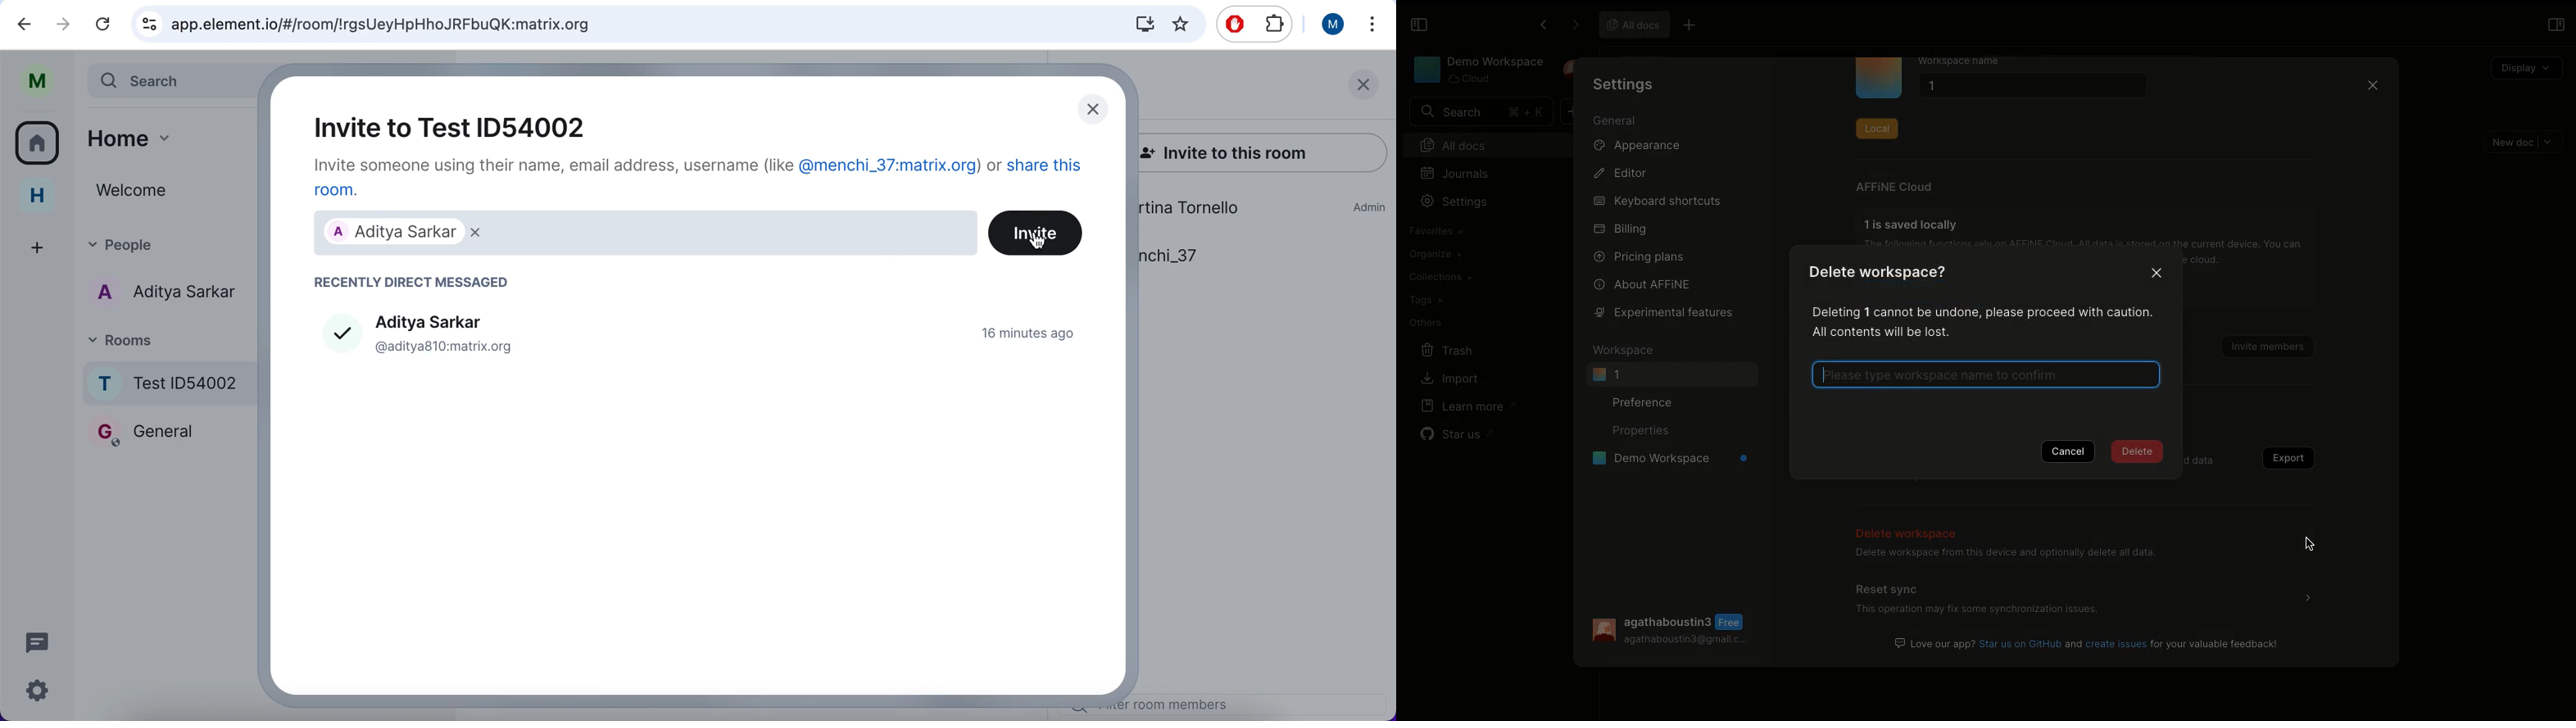 The width and height of the screenshot is (2576, 728). What do you see at coordinates (1437, 253) in the screenshot?
I see `Organize` at bounding box center [1437, 253].